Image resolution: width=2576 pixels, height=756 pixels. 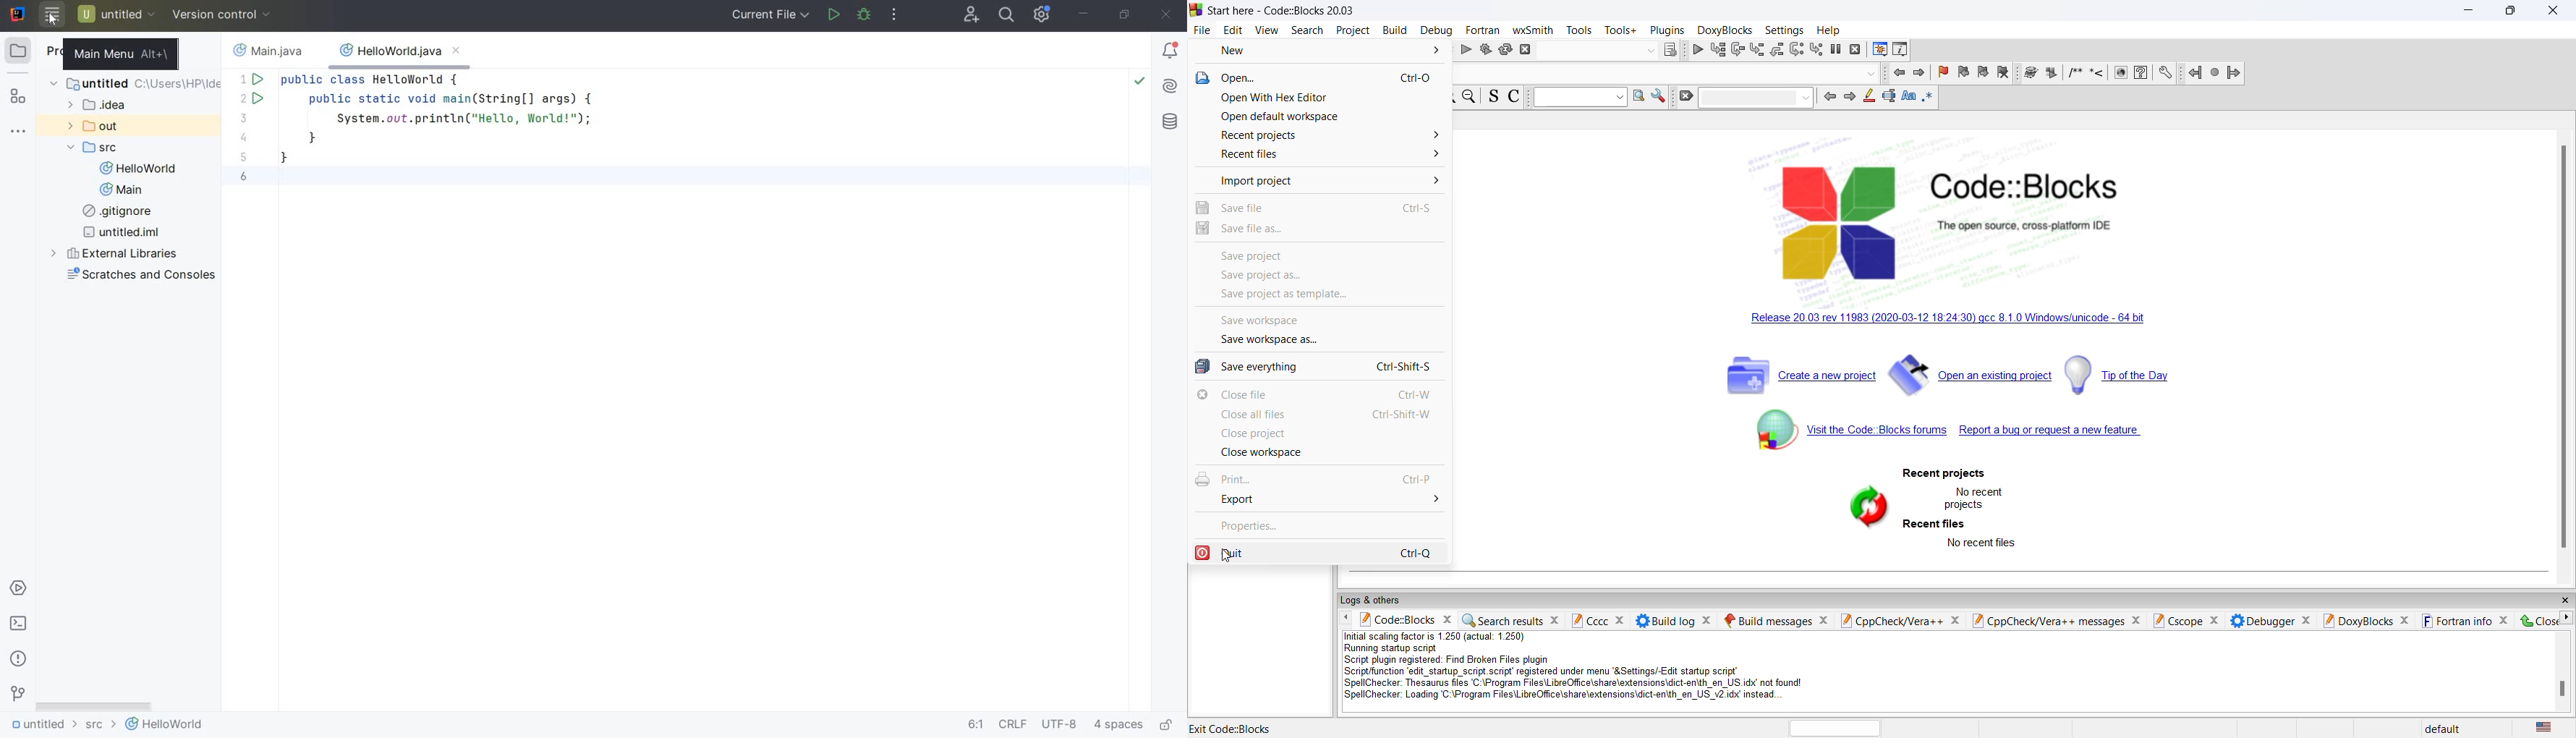 I want to click on move left, so click(x=1347, y=619).